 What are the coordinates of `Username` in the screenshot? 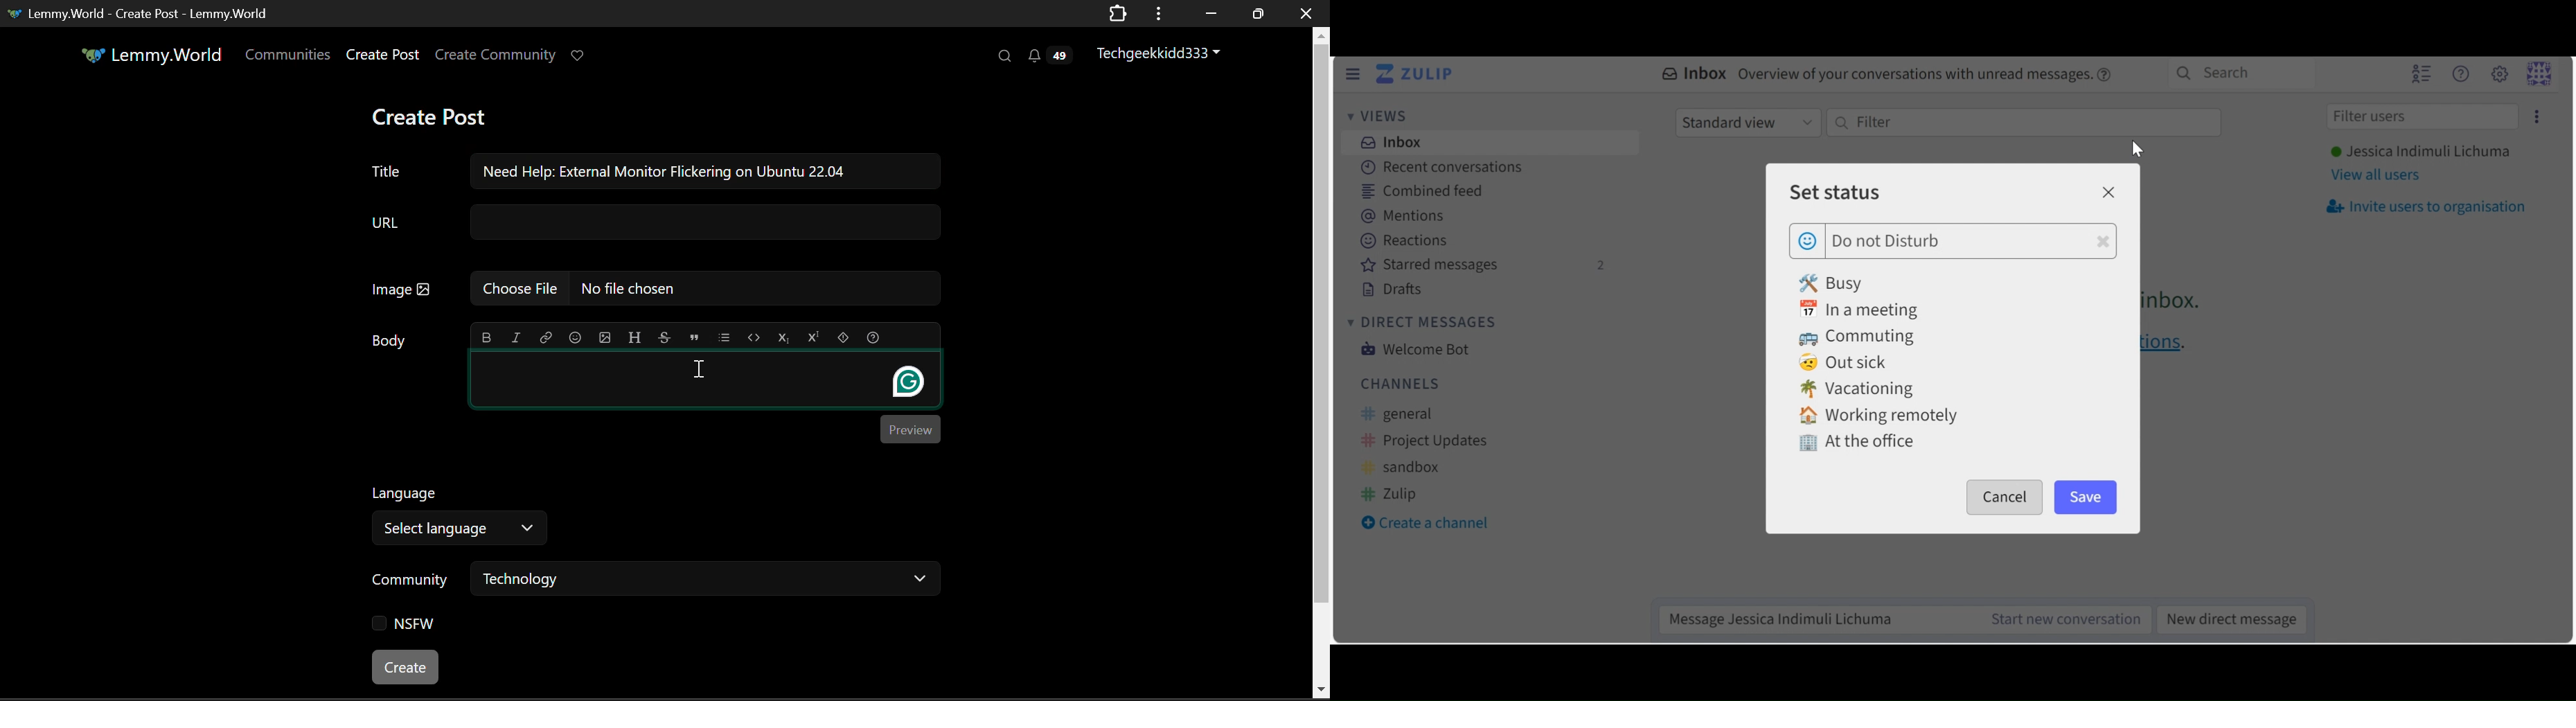 It's located at (2418, 153).